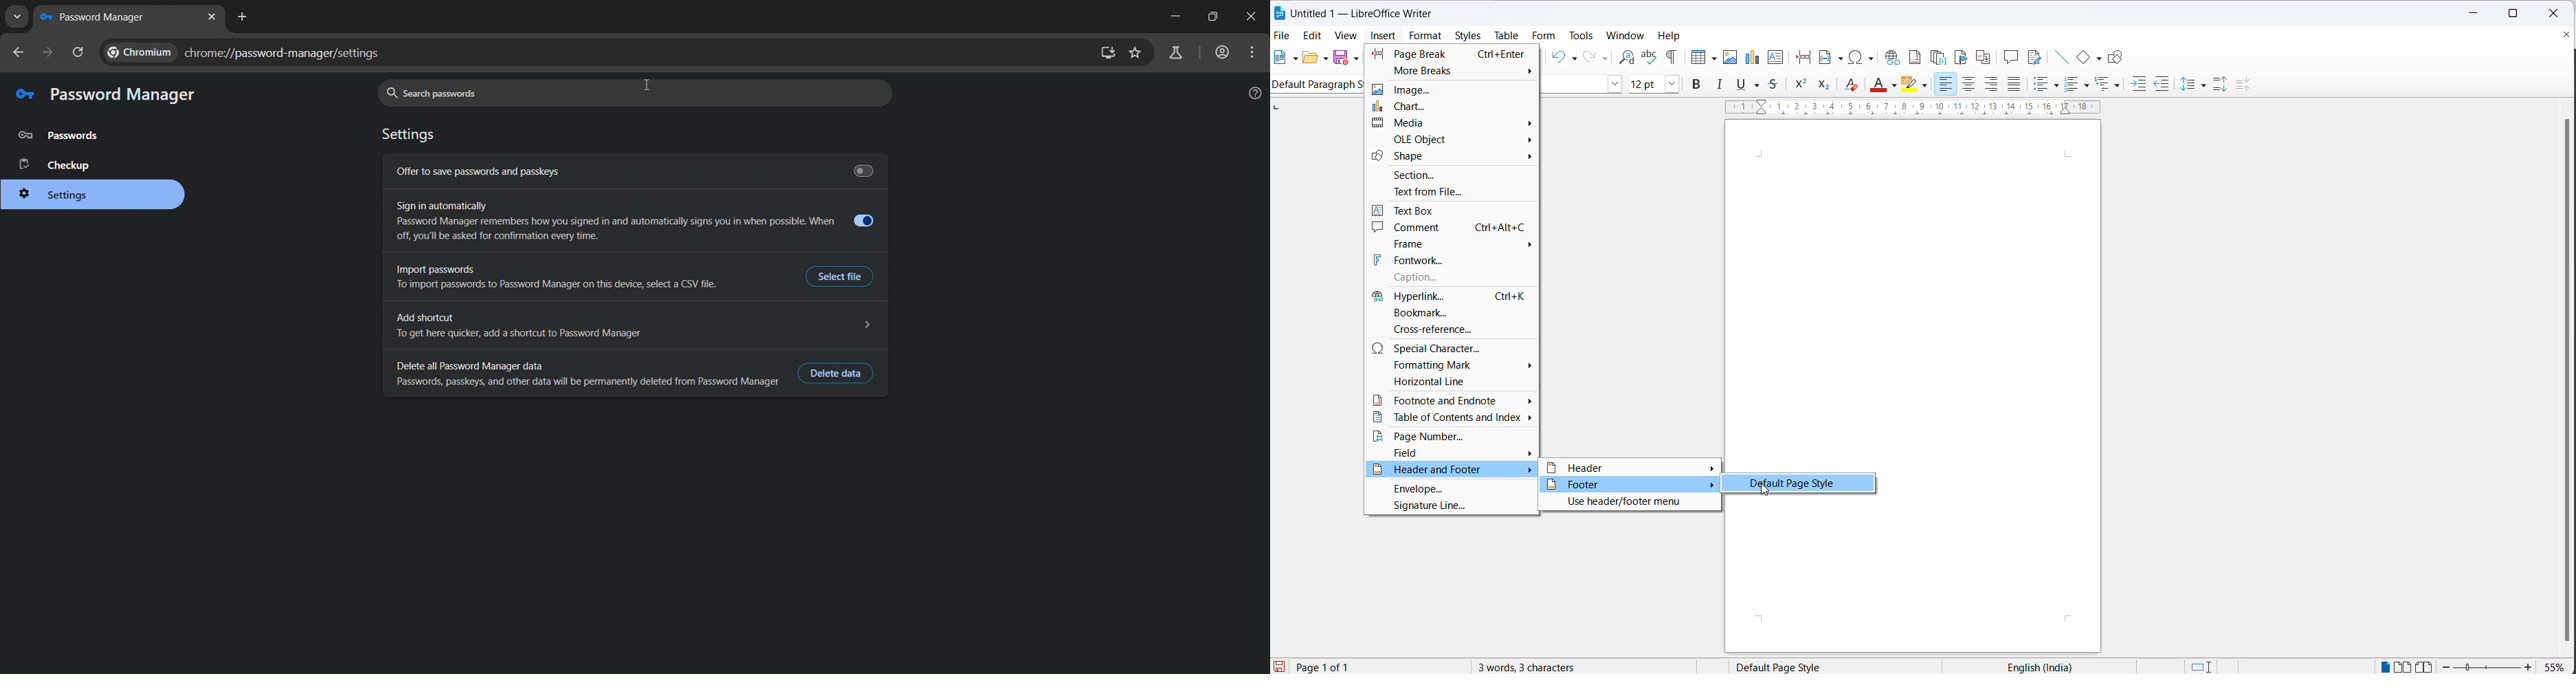 This screenshot has width=2576, height=700. I want to click on insert, so click(1386, 36).